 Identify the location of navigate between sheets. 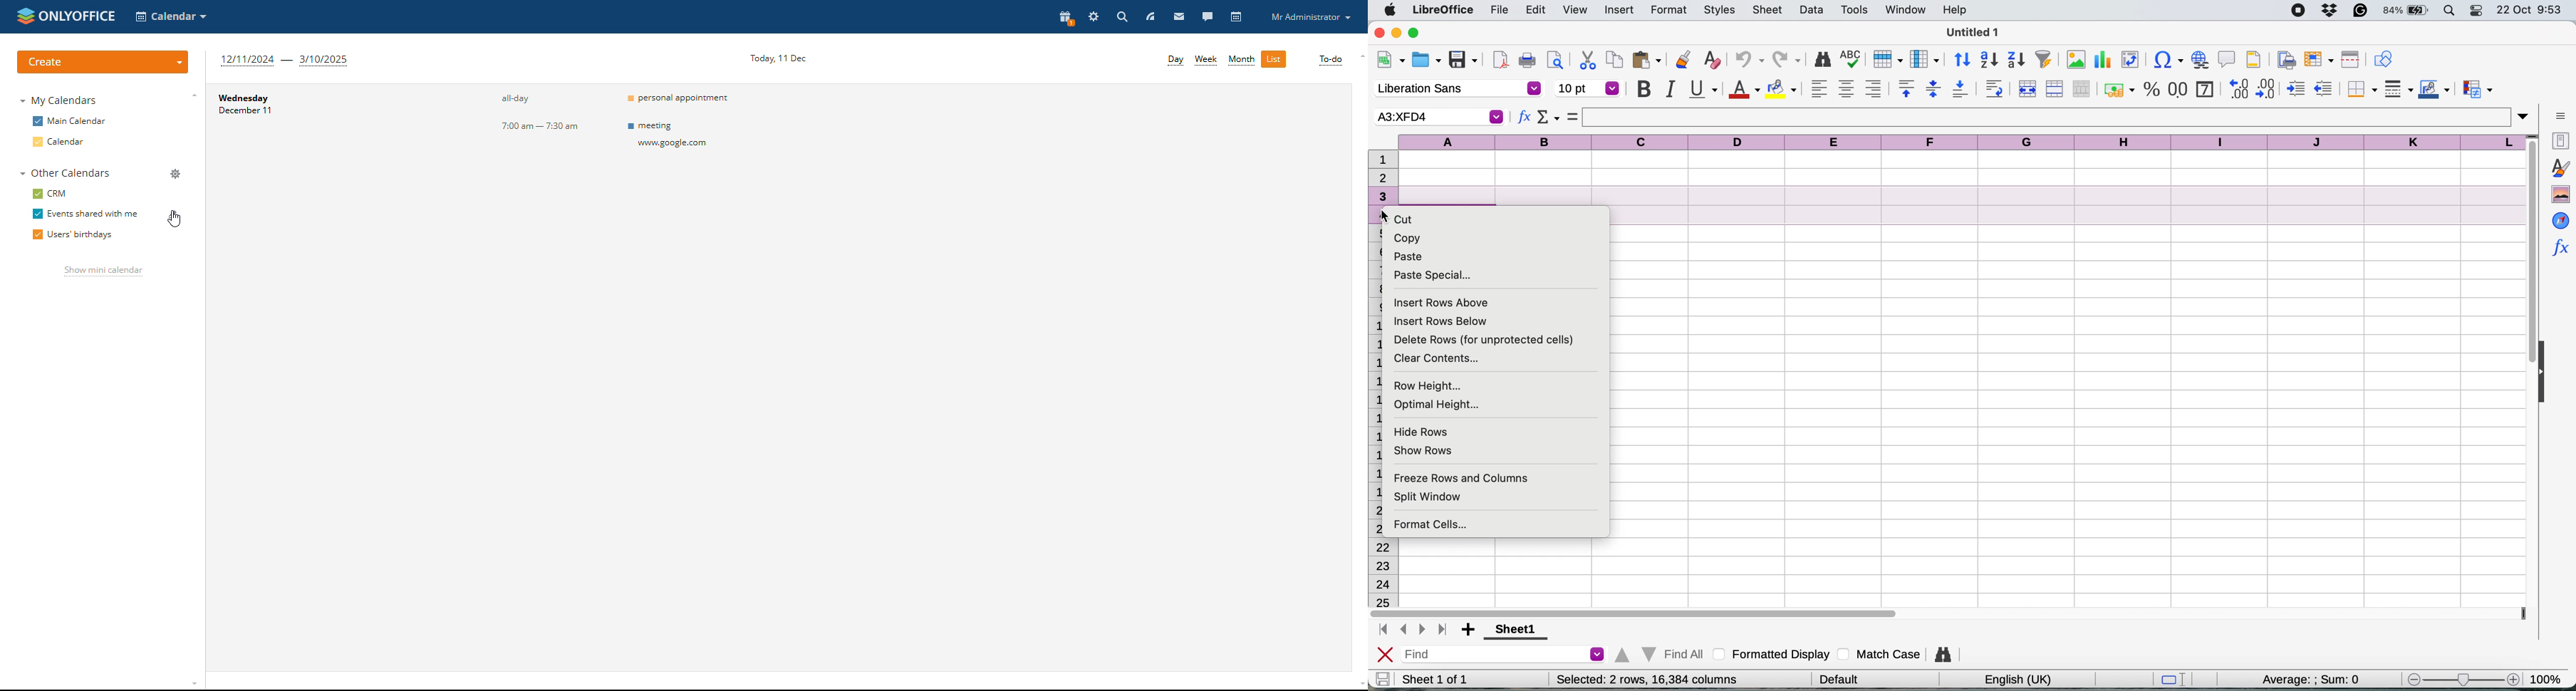
(1411, 630).